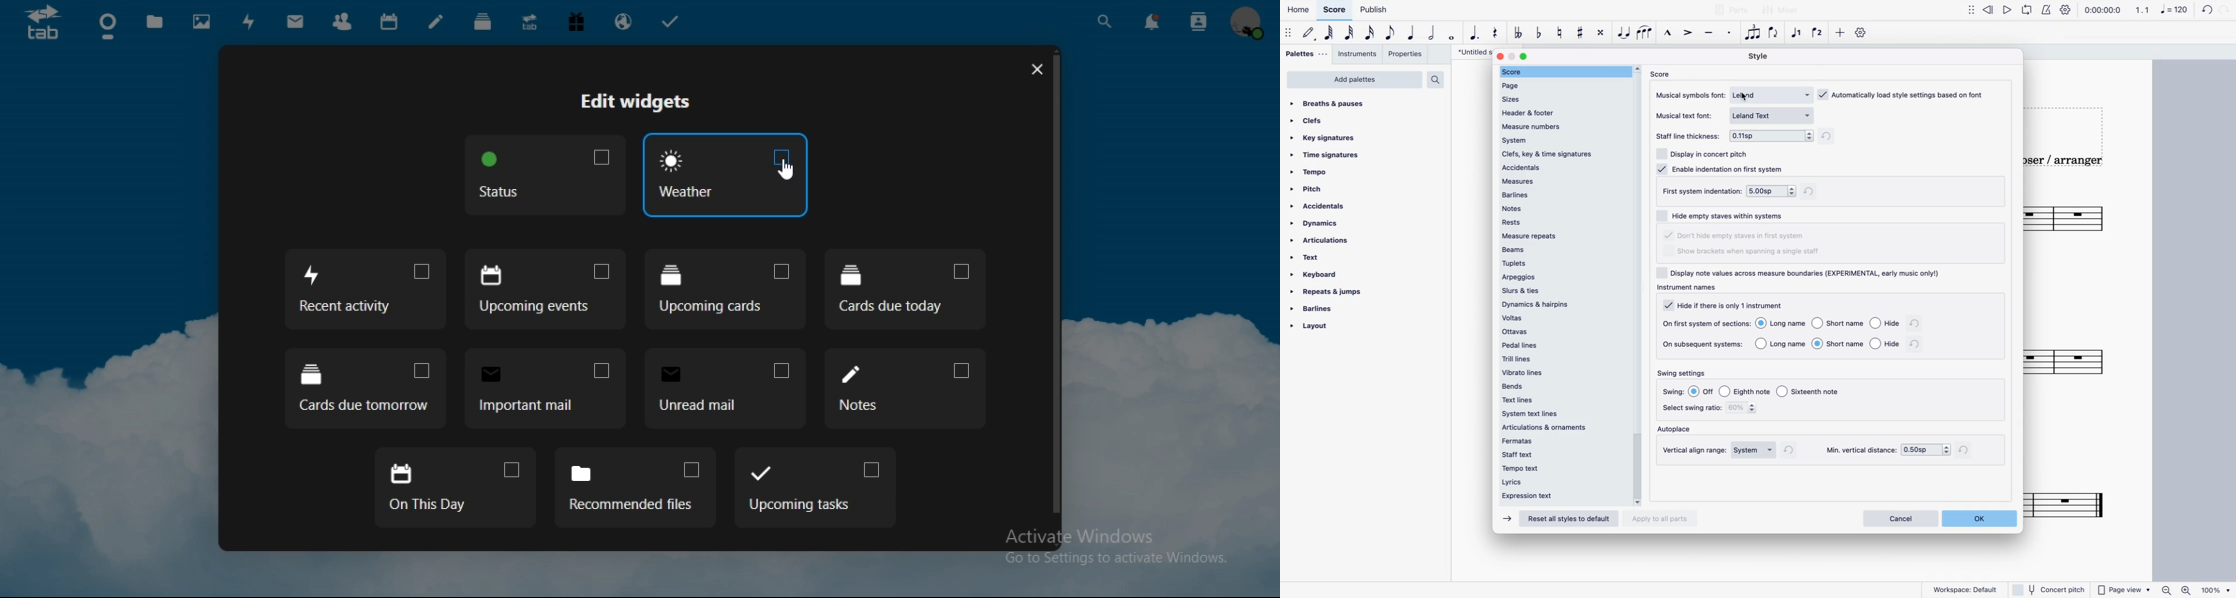 Image resolution: width=2240 pixels, height=616 pixels. Describe the element at coordinates (1563, 290) in the screenshot. I see `slurs & ties` at that location.